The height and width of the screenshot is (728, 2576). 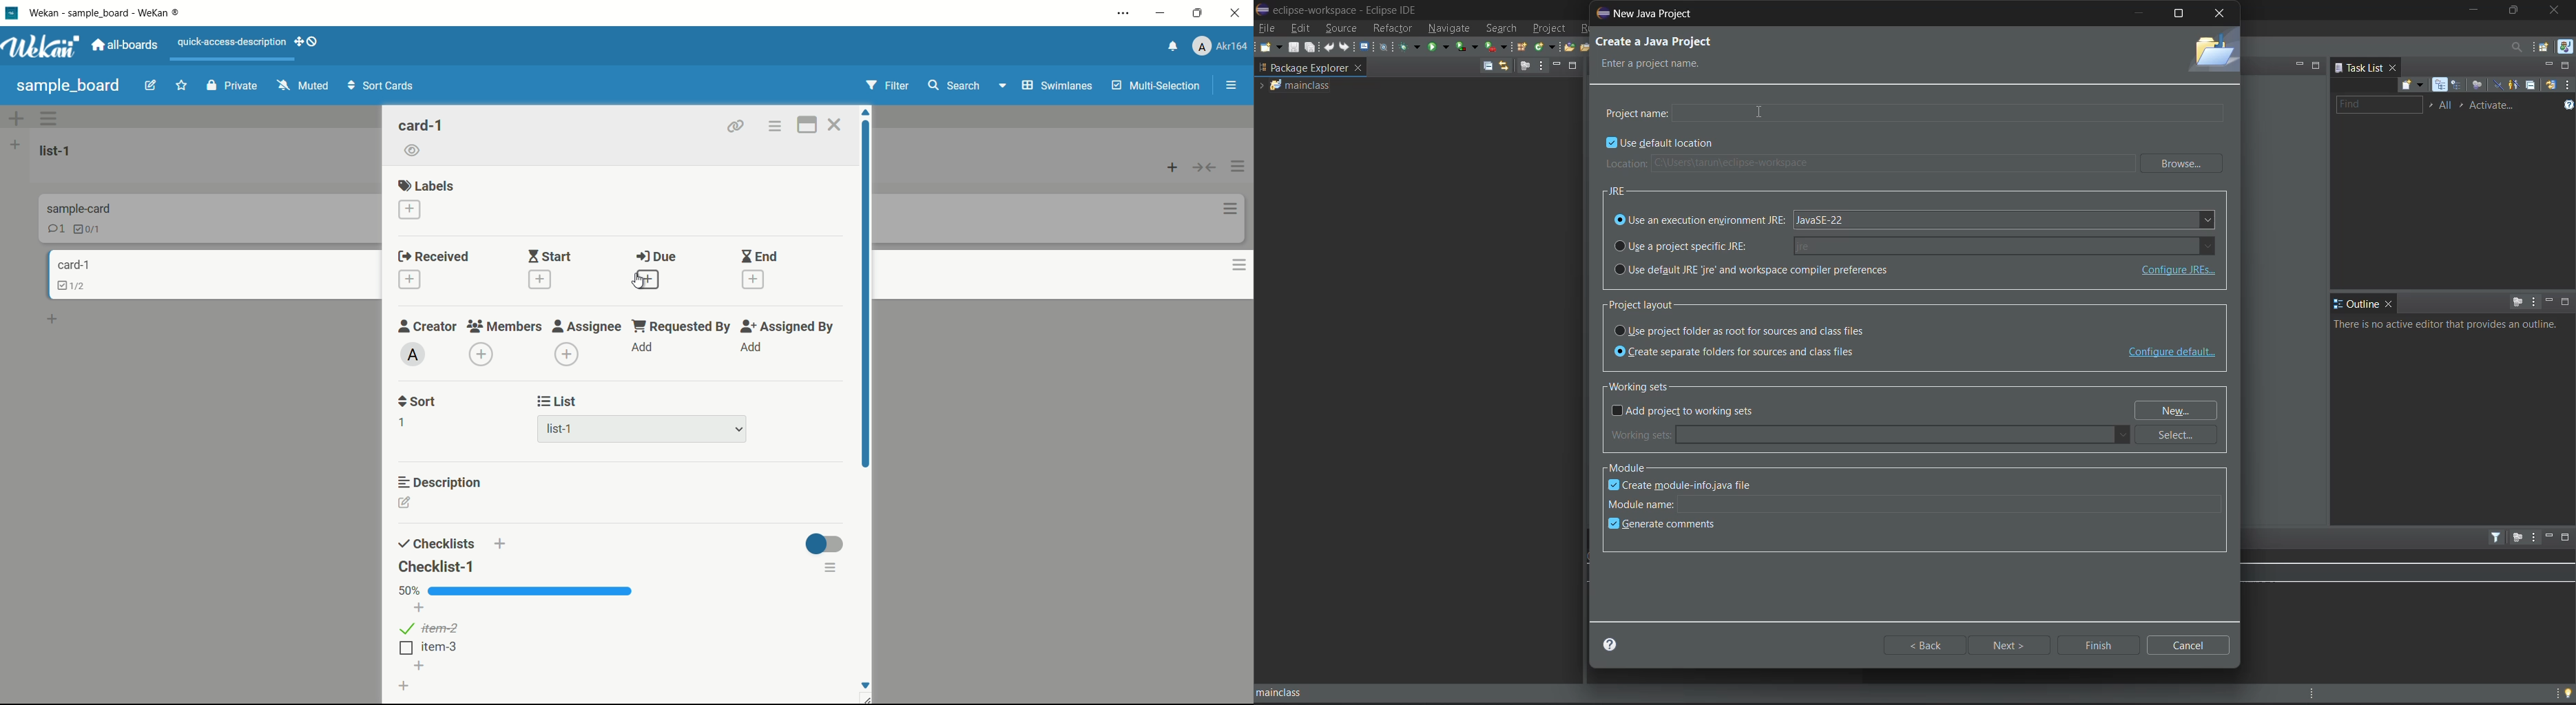 What do you see at coordinates (52, 151) in the screenshot?
I see `list 1` at bounding box center [52, 151].